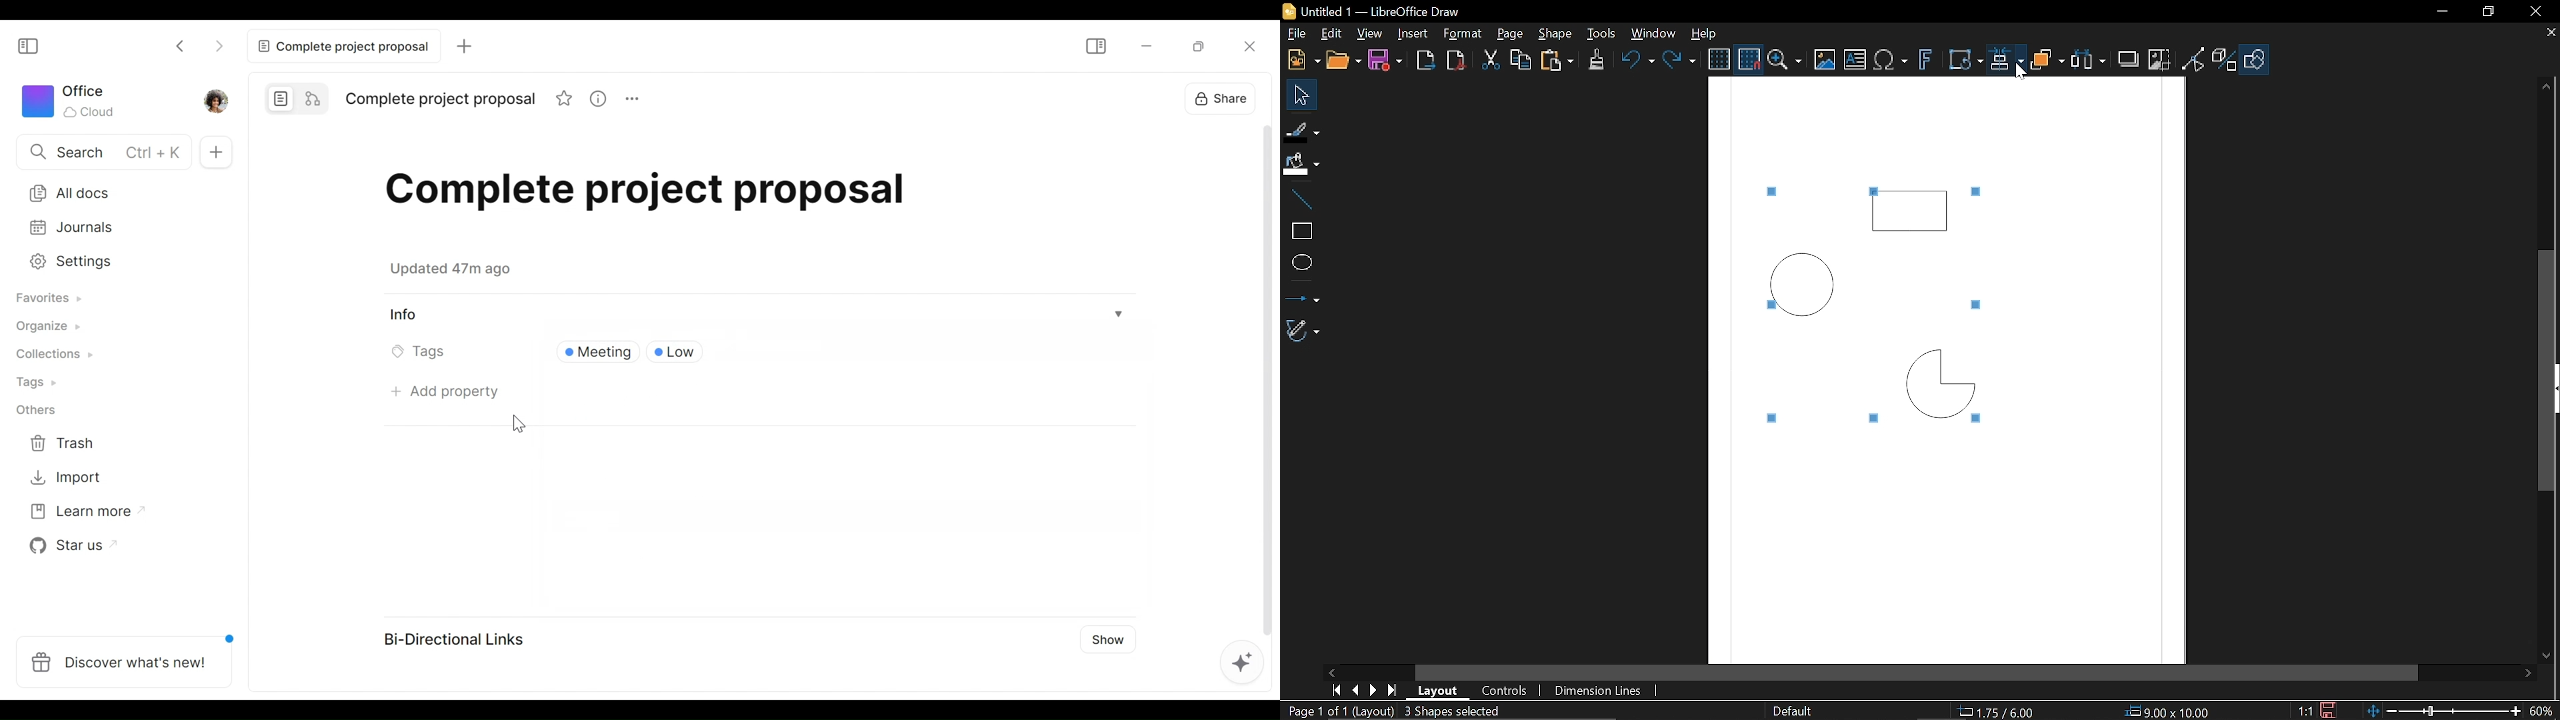 This screenshot has width=2576, height=728. What do you see at coordinates (1854, 60) in the screenshot?
I see `Insert text` at bounding box center [1854, 60].